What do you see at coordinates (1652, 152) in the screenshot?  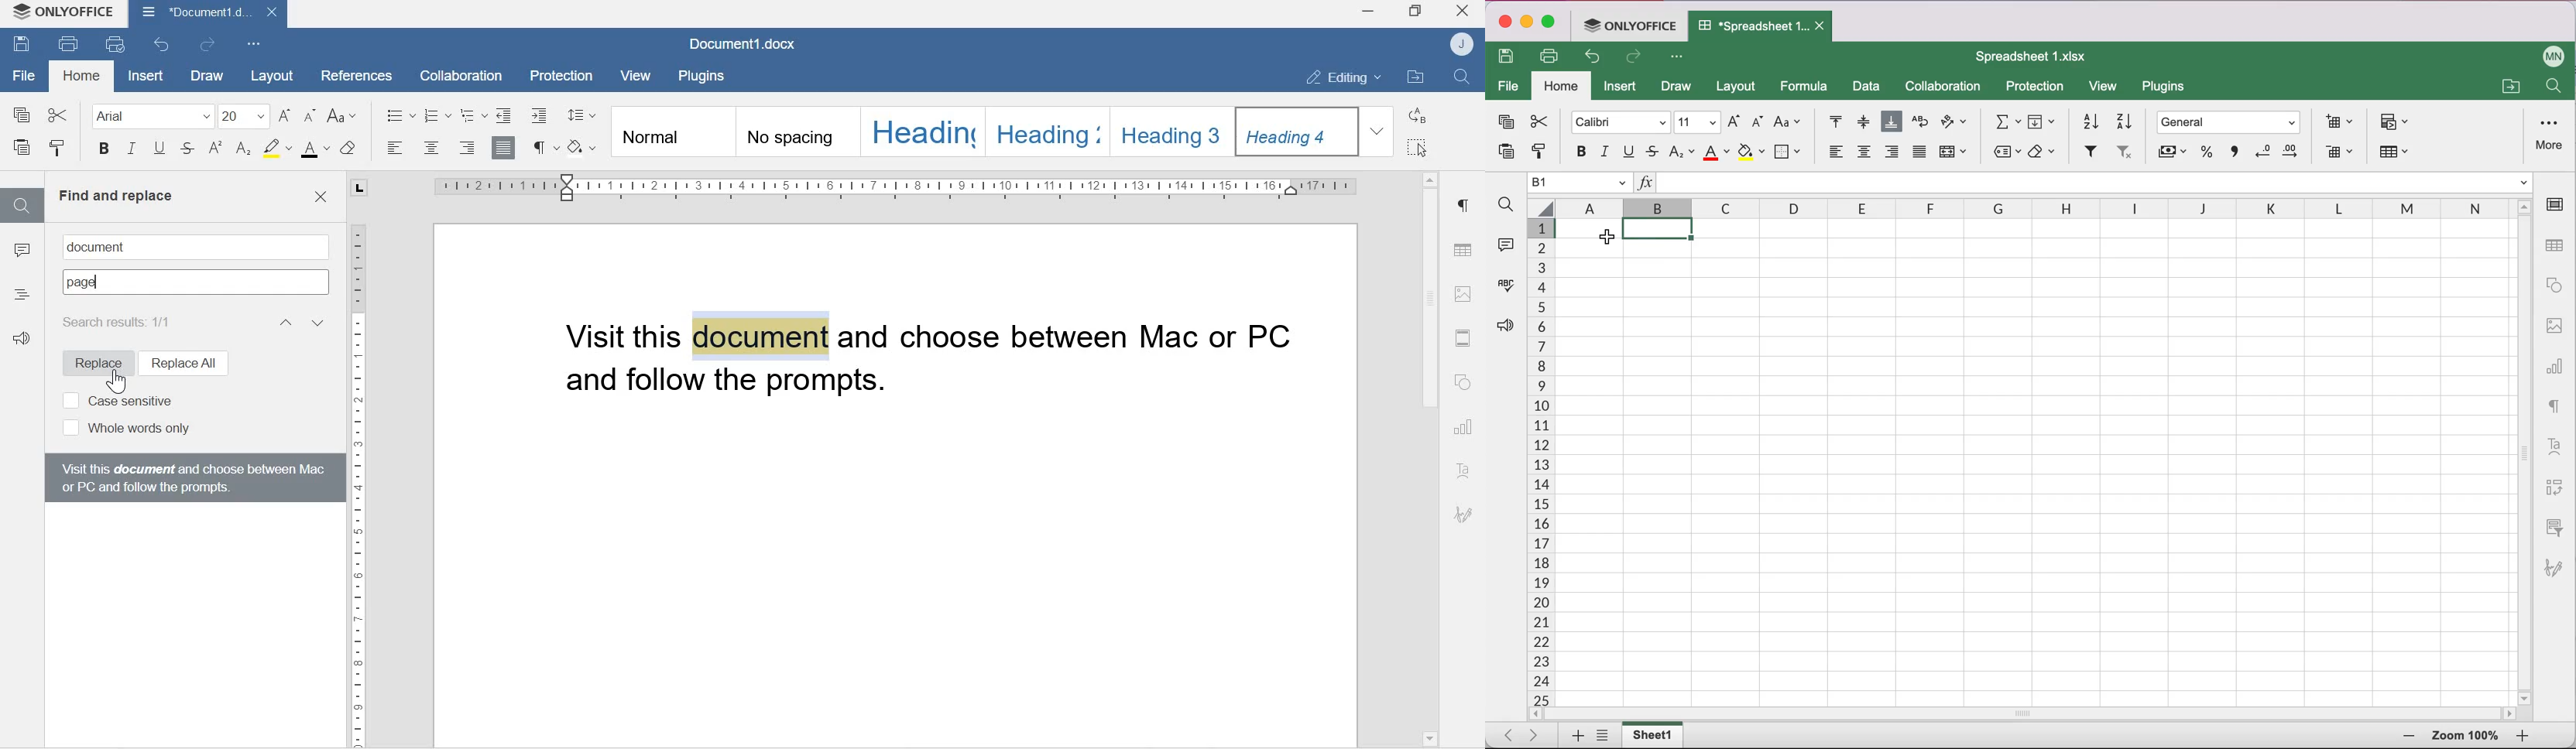 I see `striketrough` at bounding box center [1652, 152].